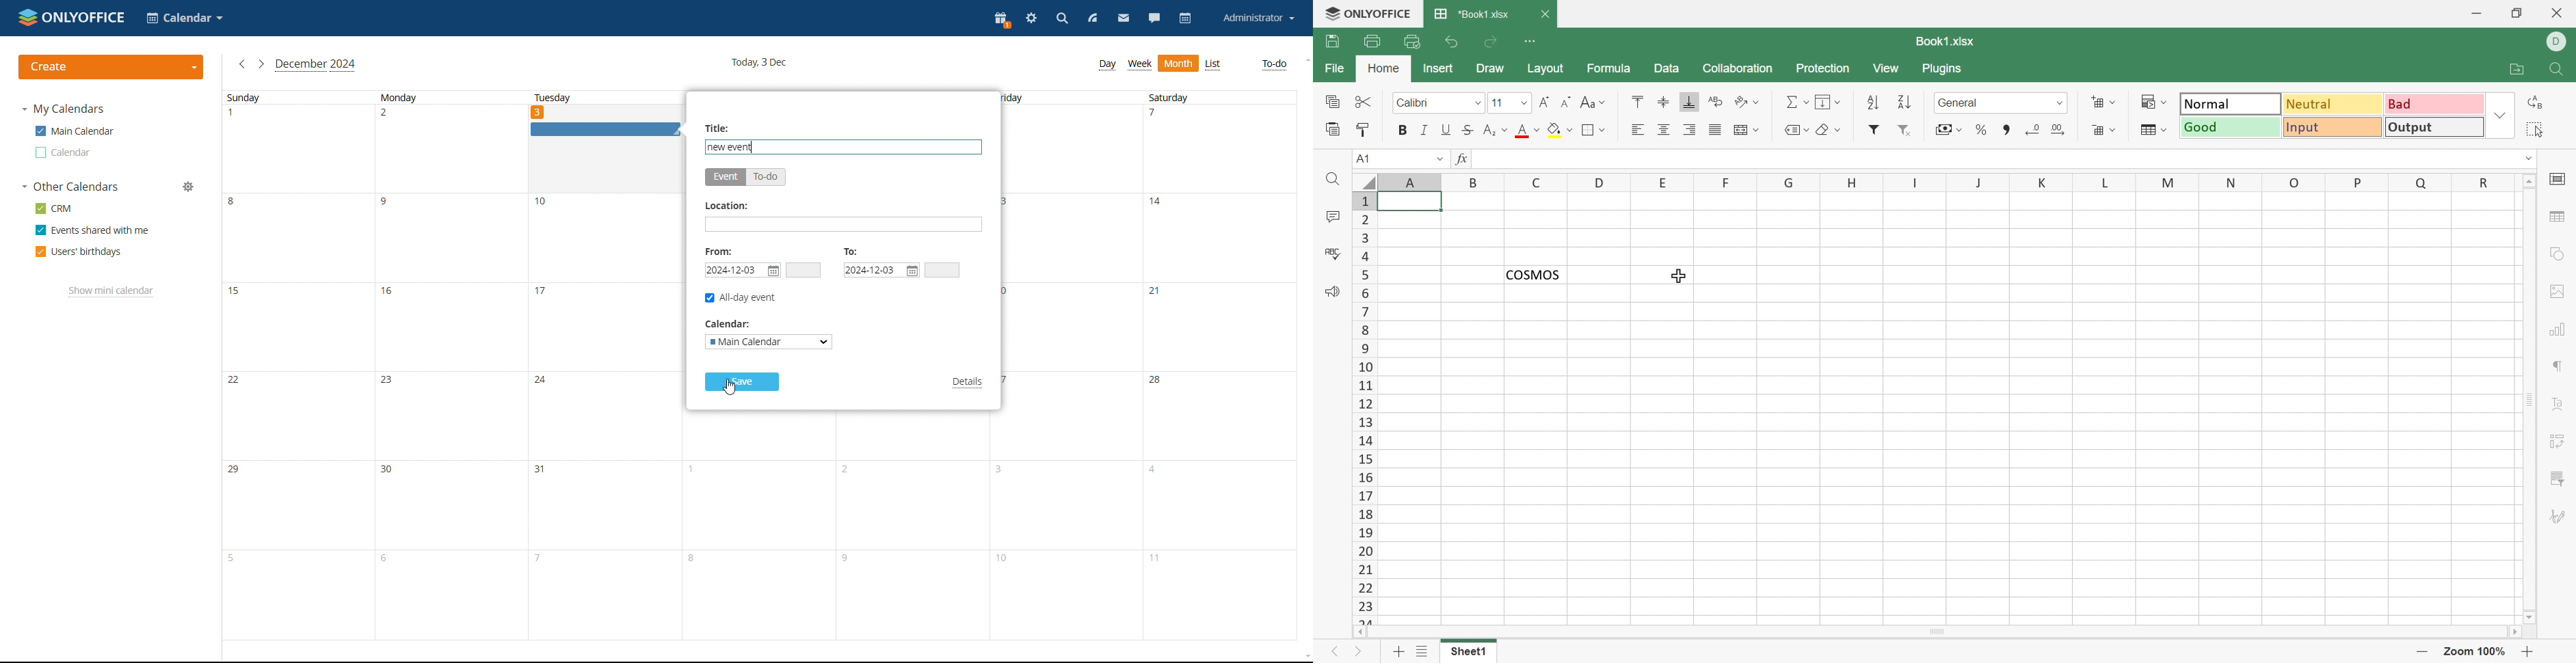 The width and height of the screenshot is (2576, 672). I want to click on Undo, so click(1454, 42).